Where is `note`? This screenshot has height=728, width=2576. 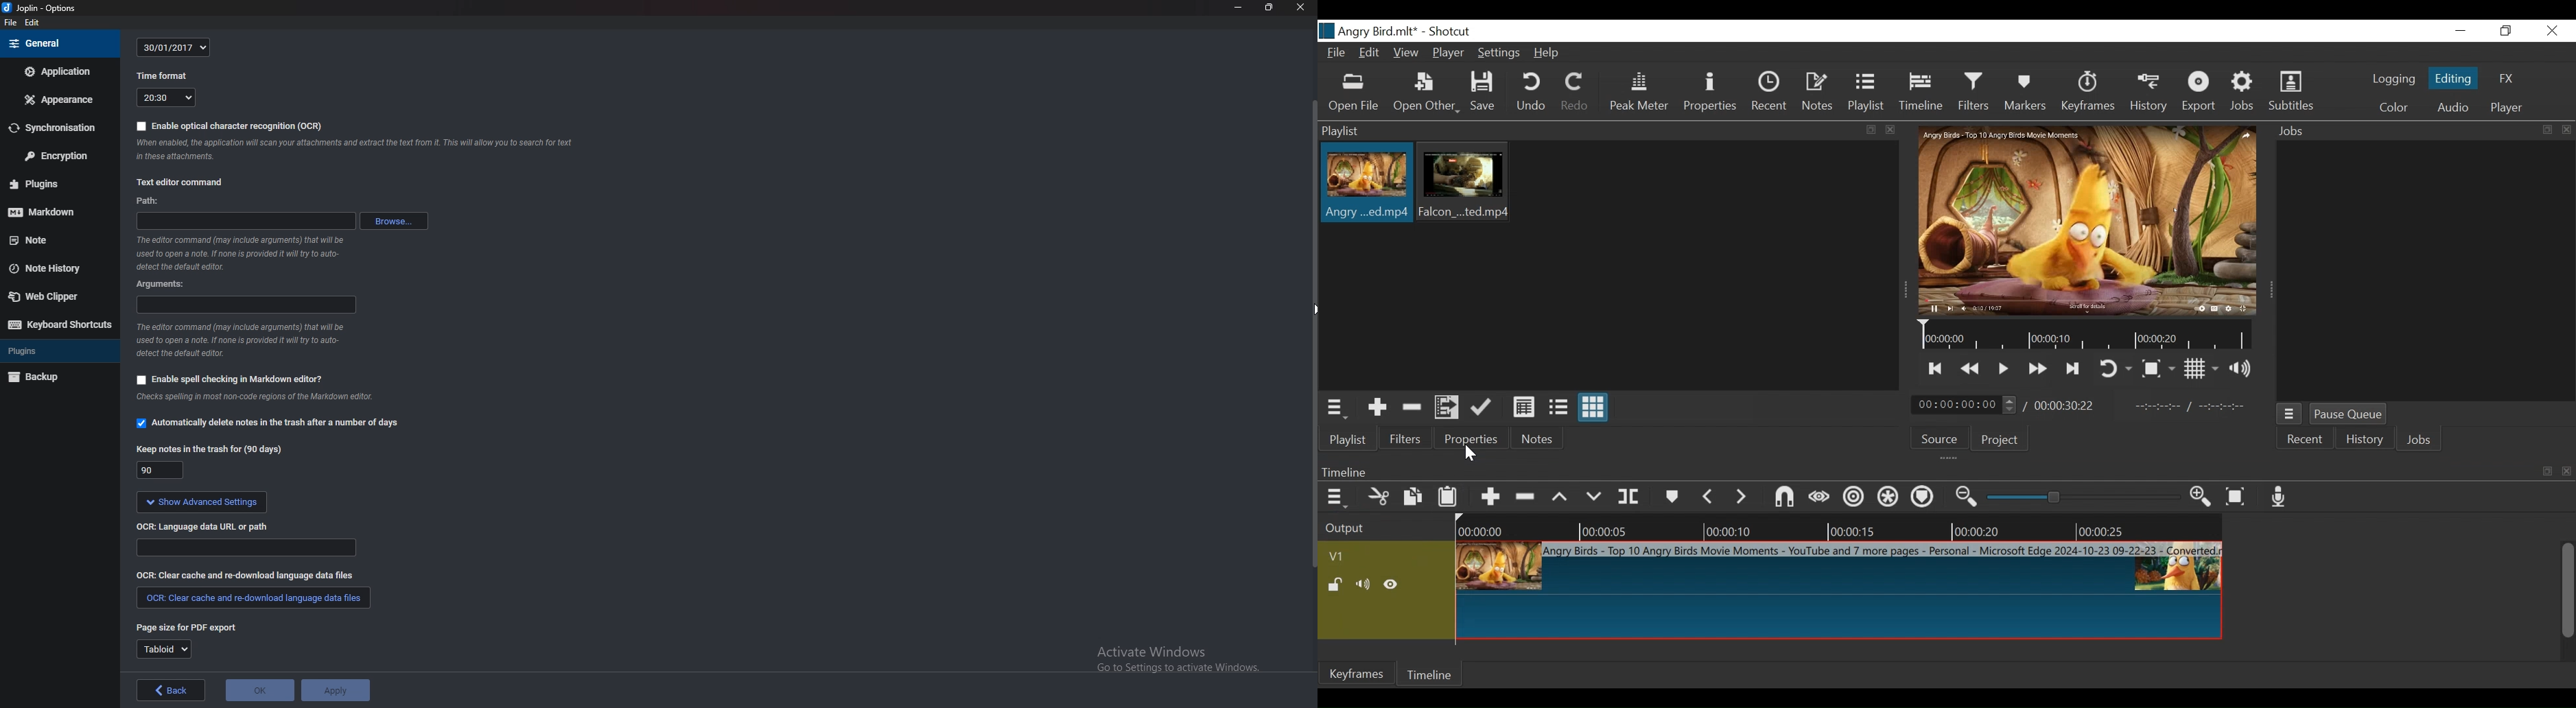
note is located at coordinates (47, 240).